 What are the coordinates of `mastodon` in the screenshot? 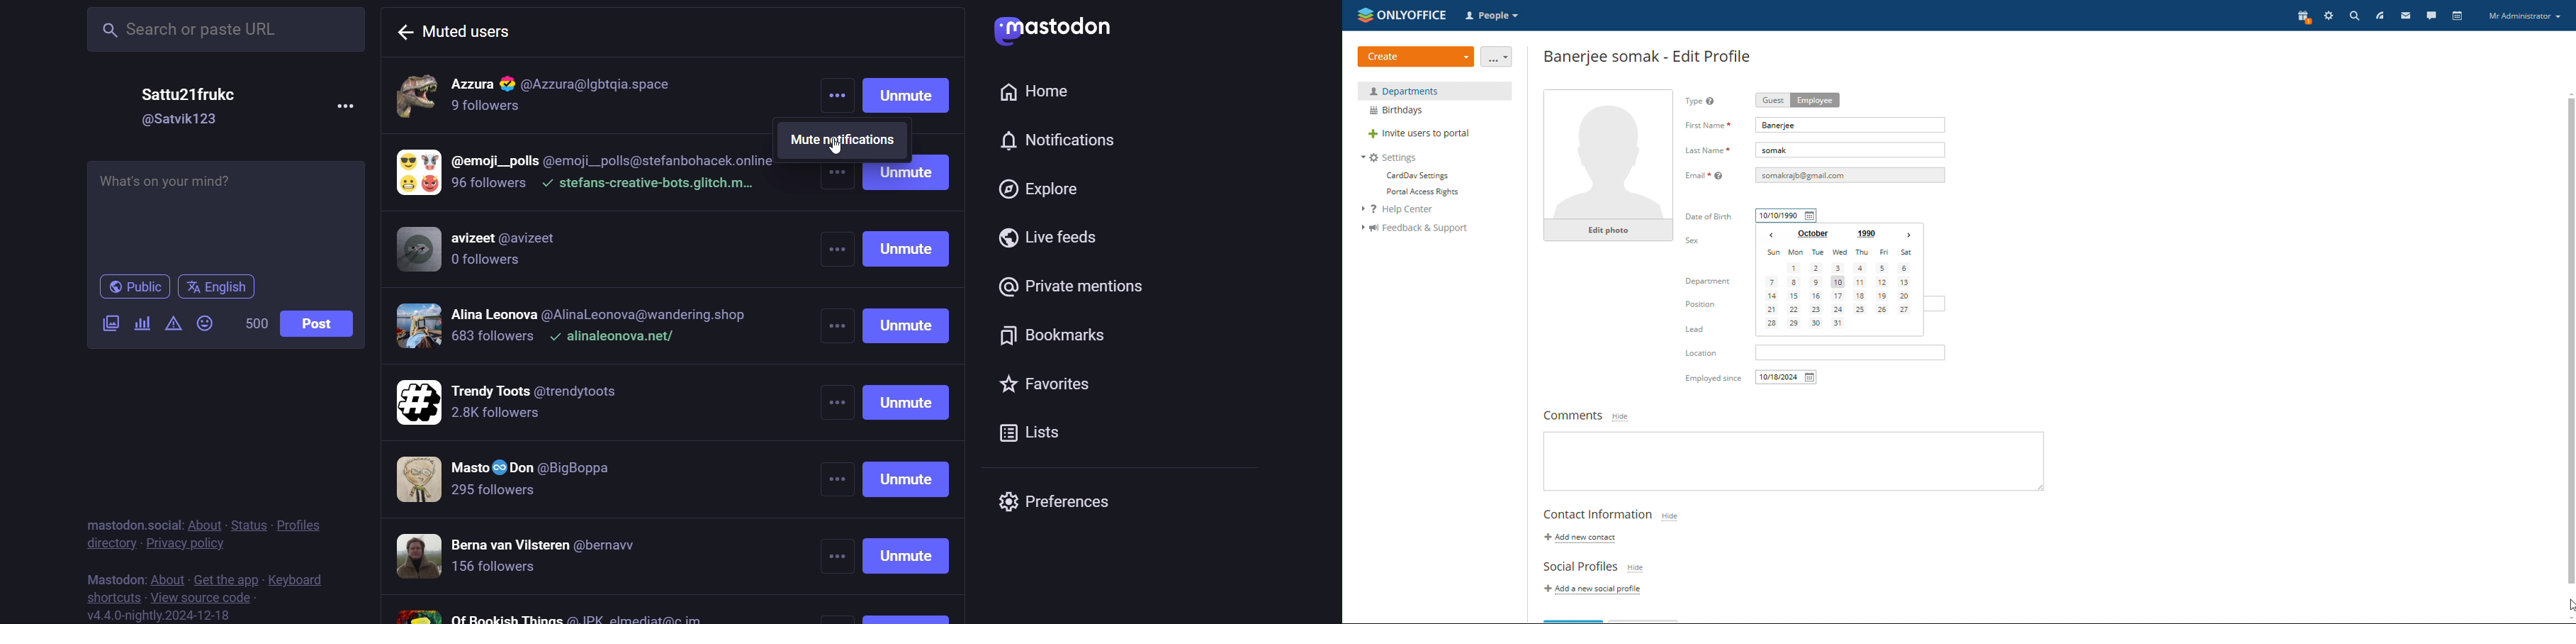 It's located at (111, 579).